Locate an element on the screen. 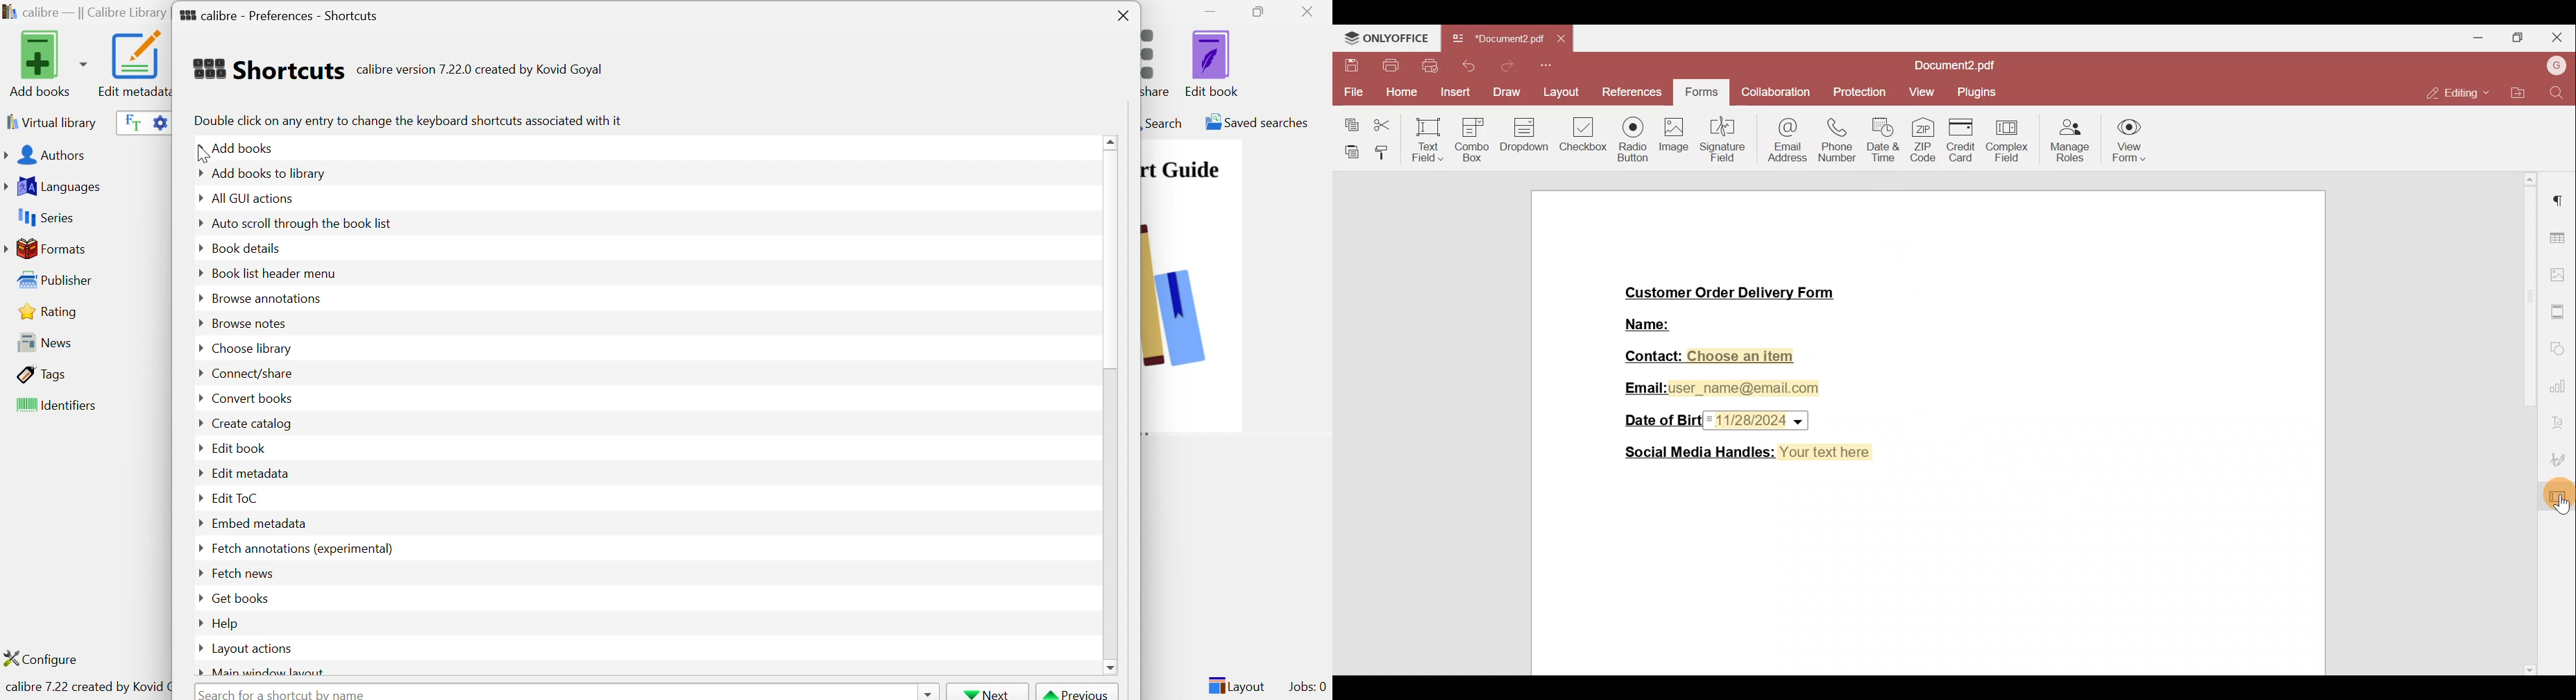 The width and height of the screenshot is (2576, 700). Browse annotations is located at coordinates (266, 297).